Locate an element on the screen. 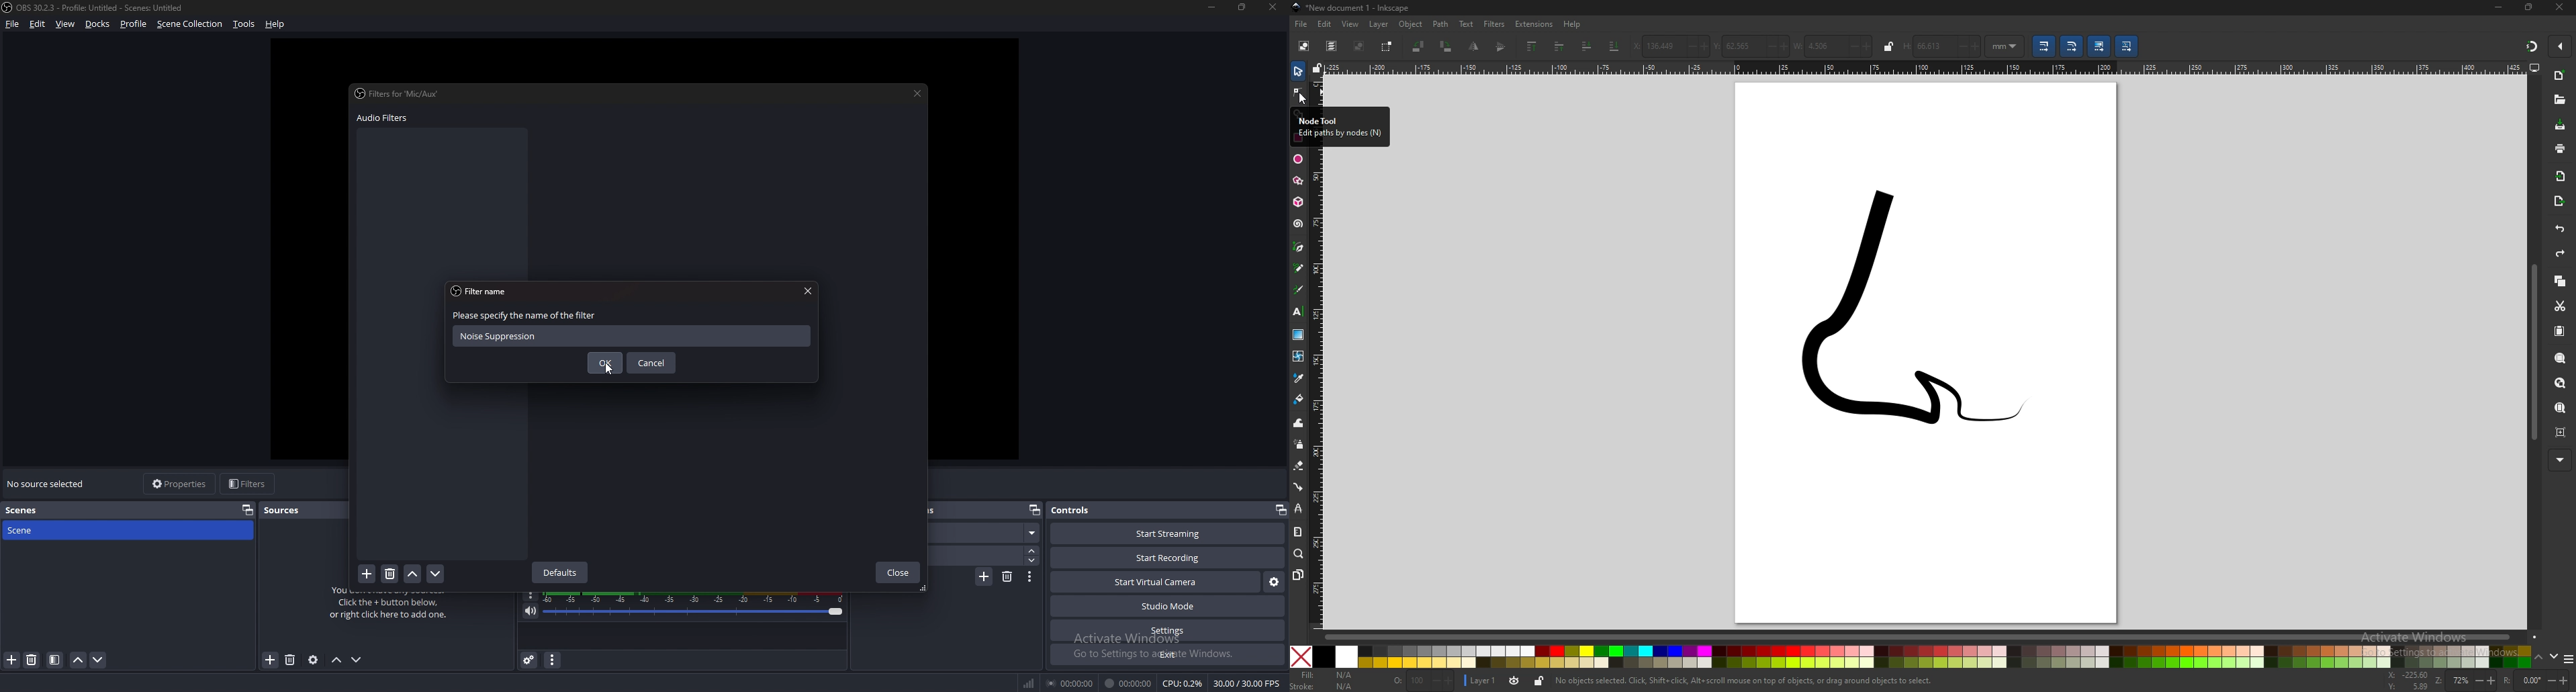 Image resolution: width=2576 pixels, height=700 pixels. help is located at coordinates (277, 24).